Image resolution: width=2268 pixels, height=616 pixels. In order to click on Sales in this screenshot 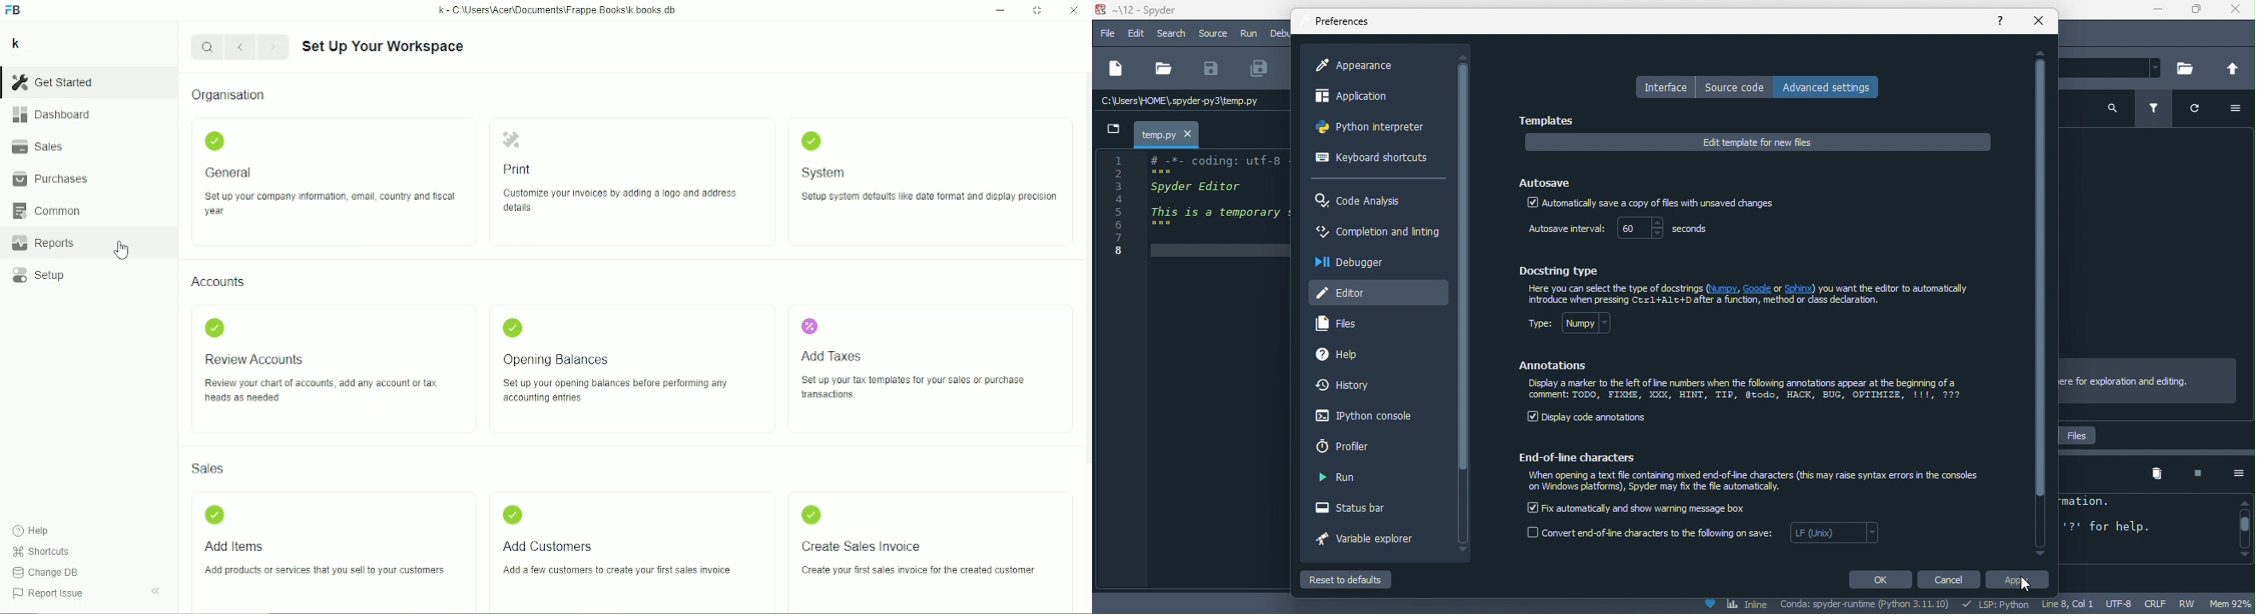, I will do `click(37, 145)`.